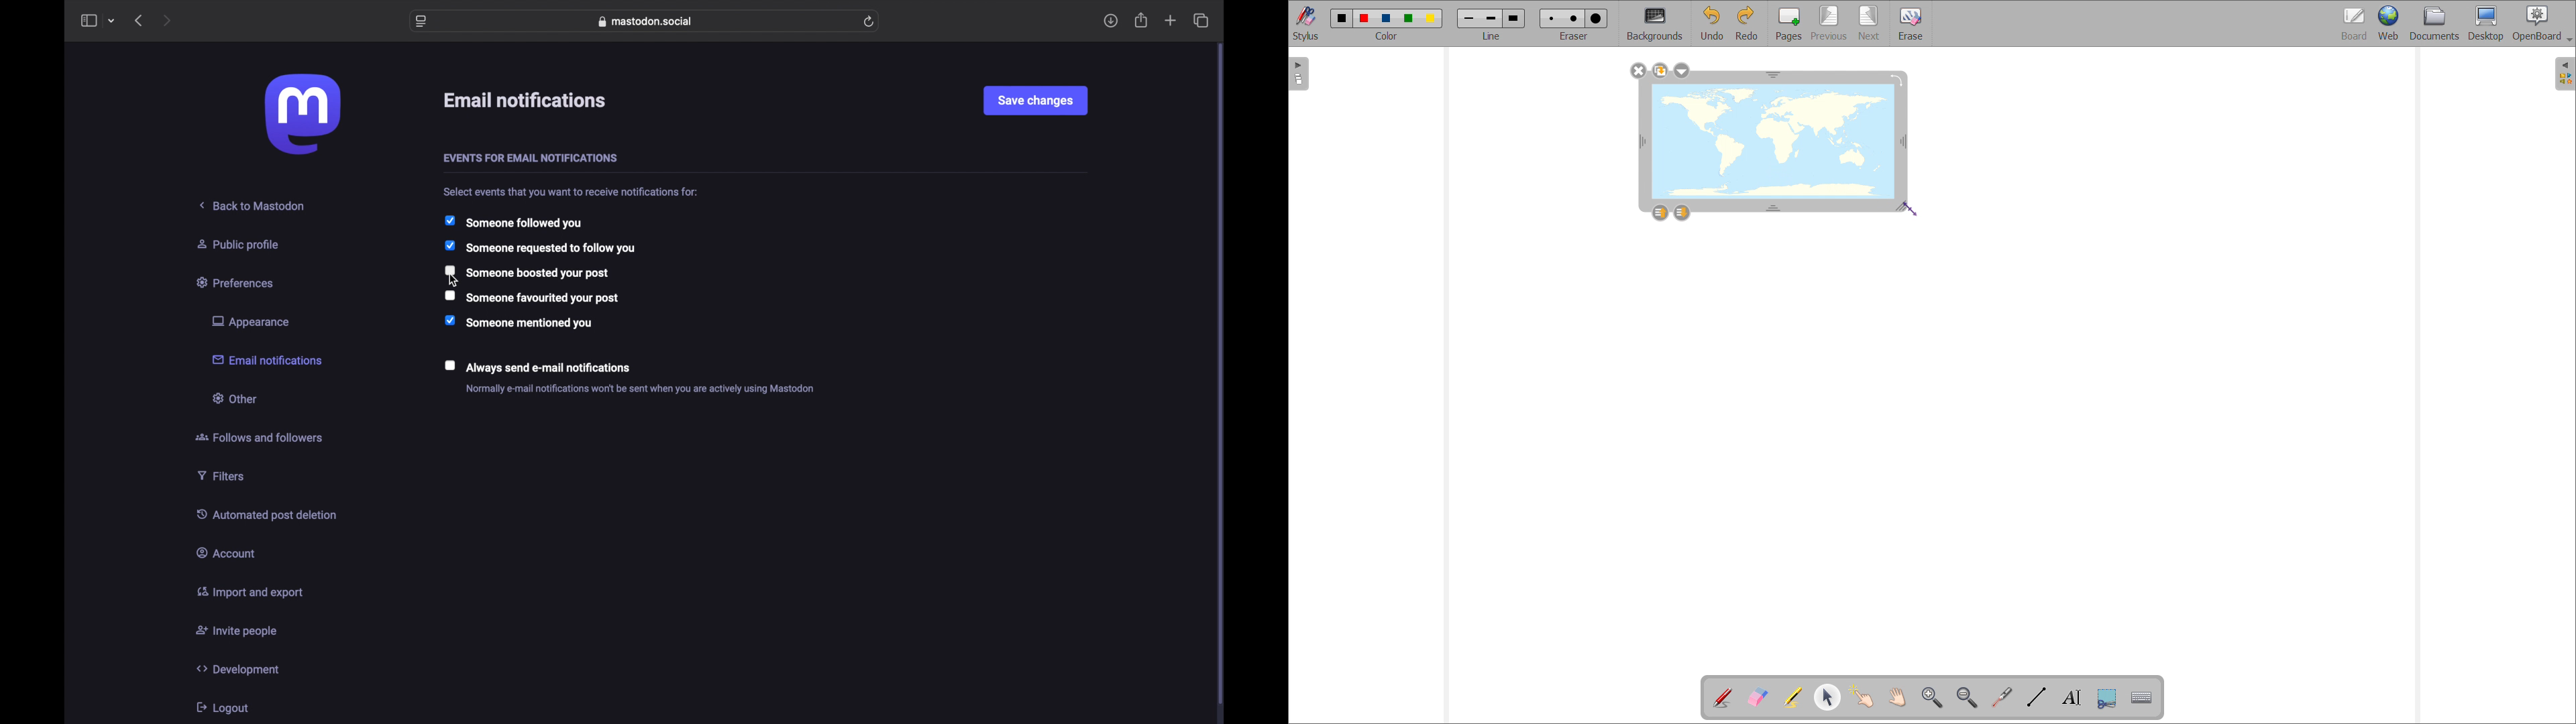 This screenshot has width=2576, height=728. Describe the element at coordinates (267, 359) in the screenshot. I see `email notifications` at that location.